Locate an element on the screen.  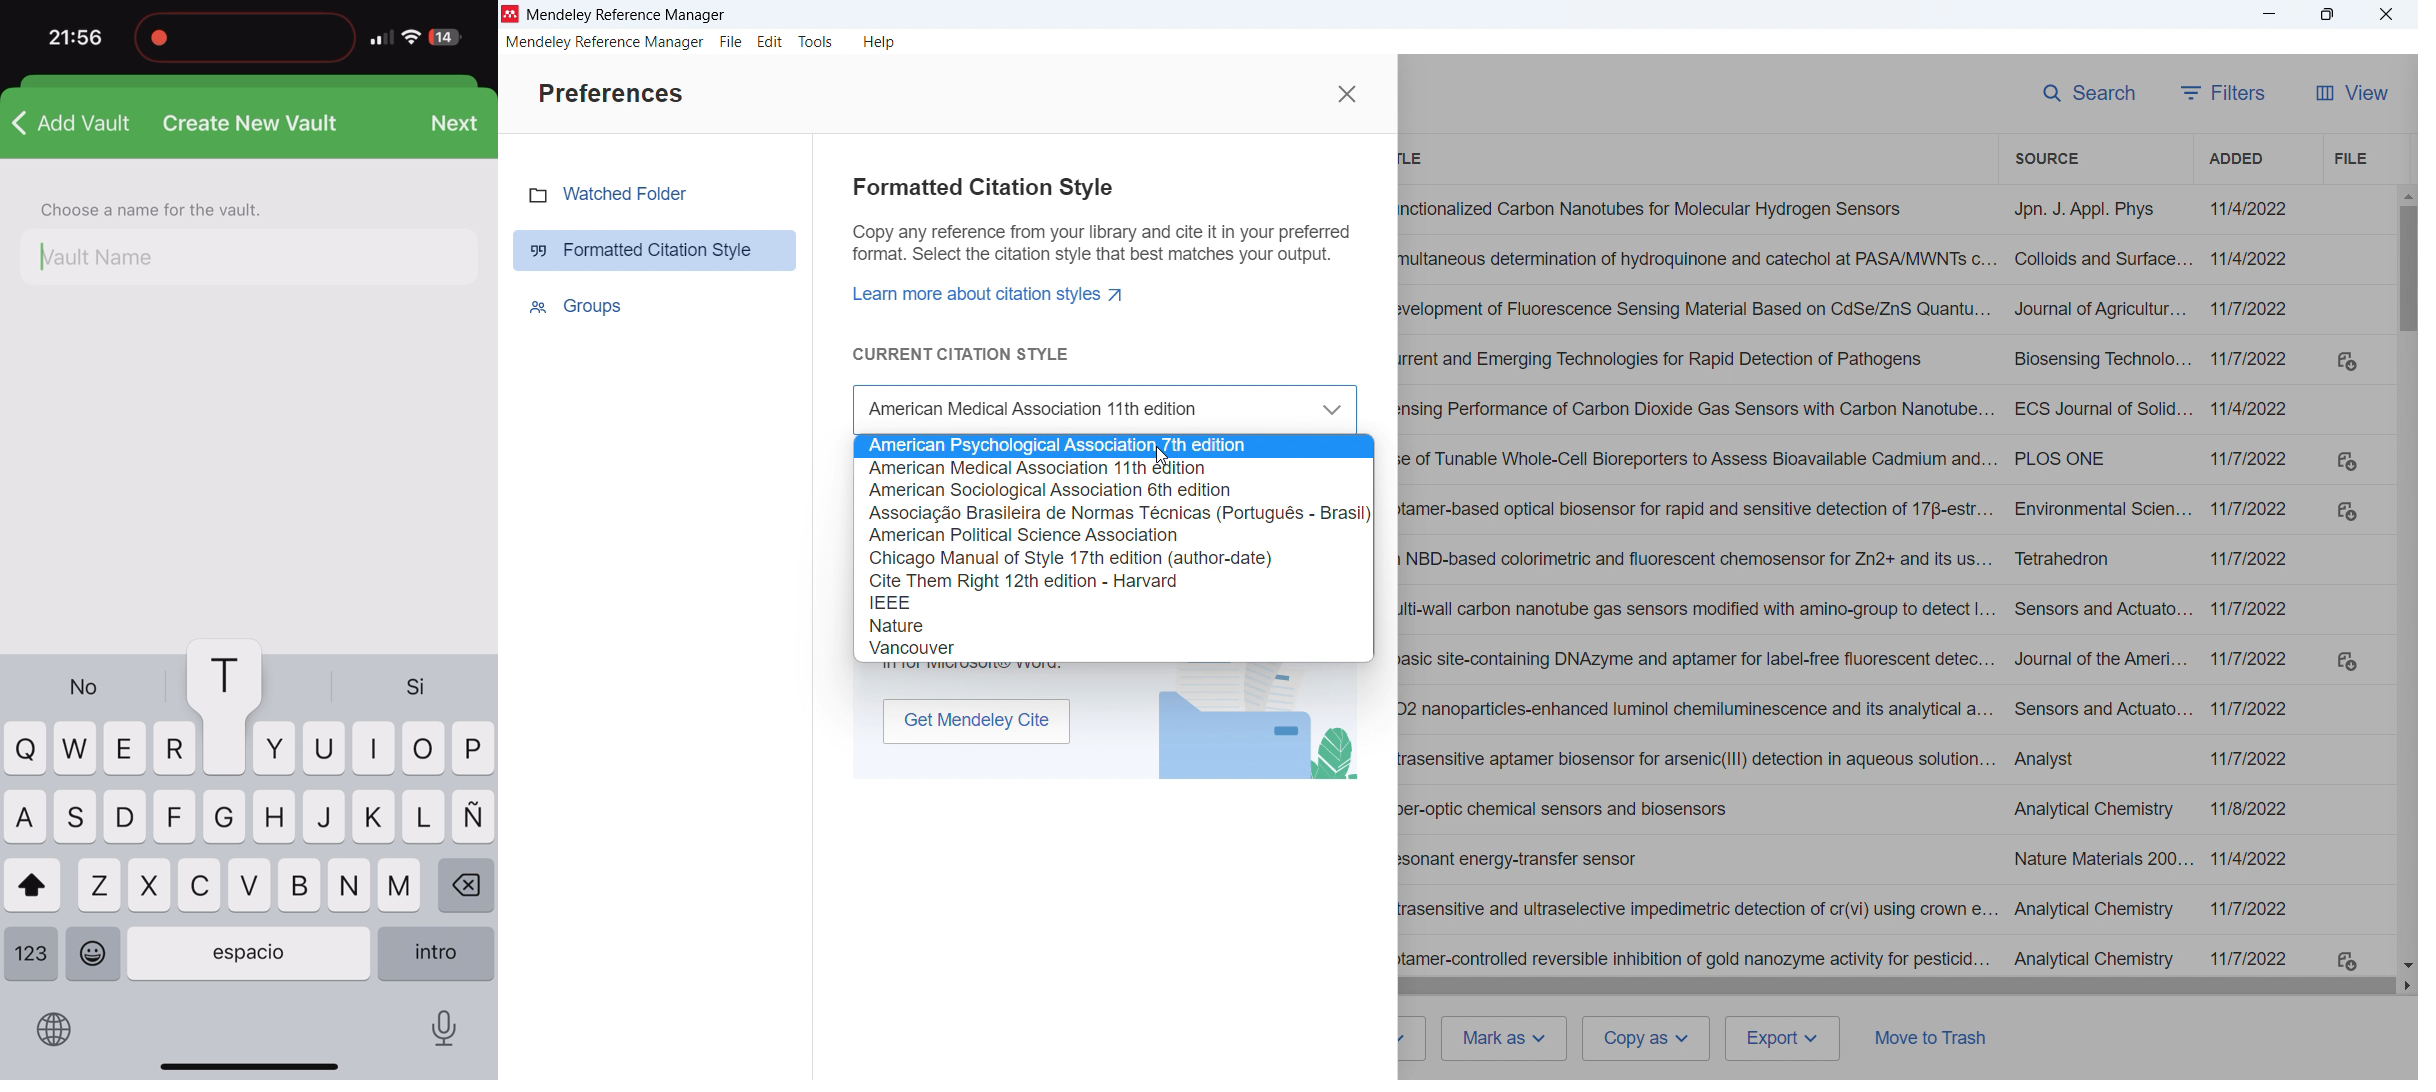
Horizontal scroll bar is located at coordinates (1895, 987).